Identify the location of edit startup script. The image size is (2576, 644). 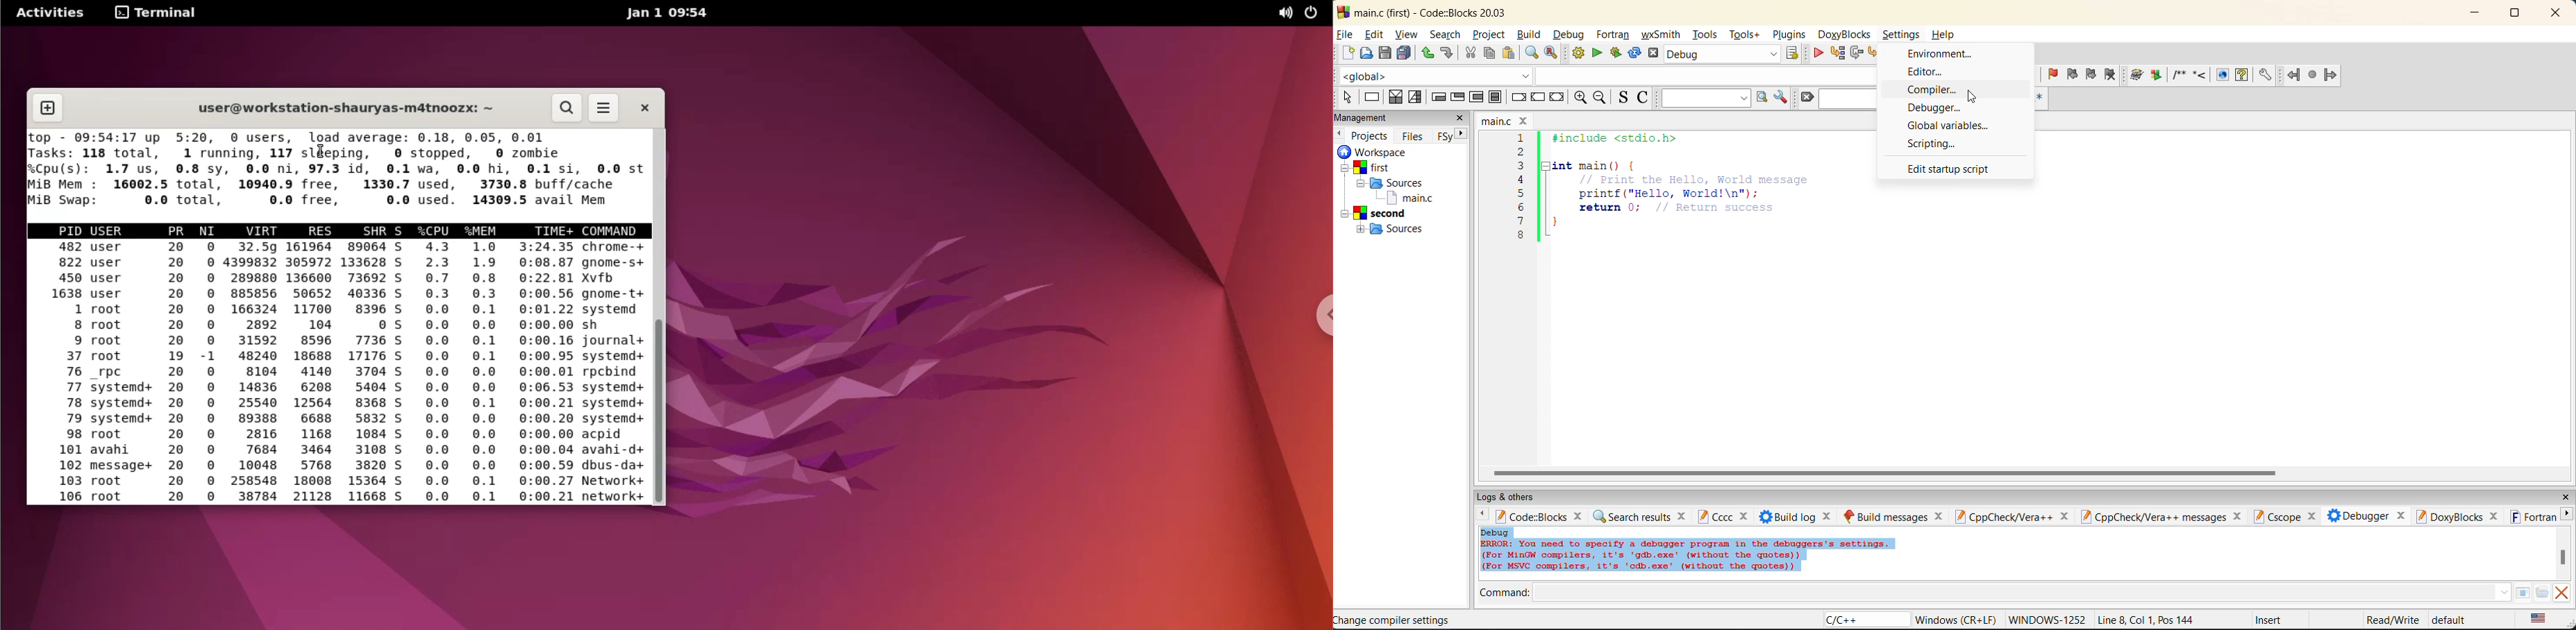
(1953, 170).